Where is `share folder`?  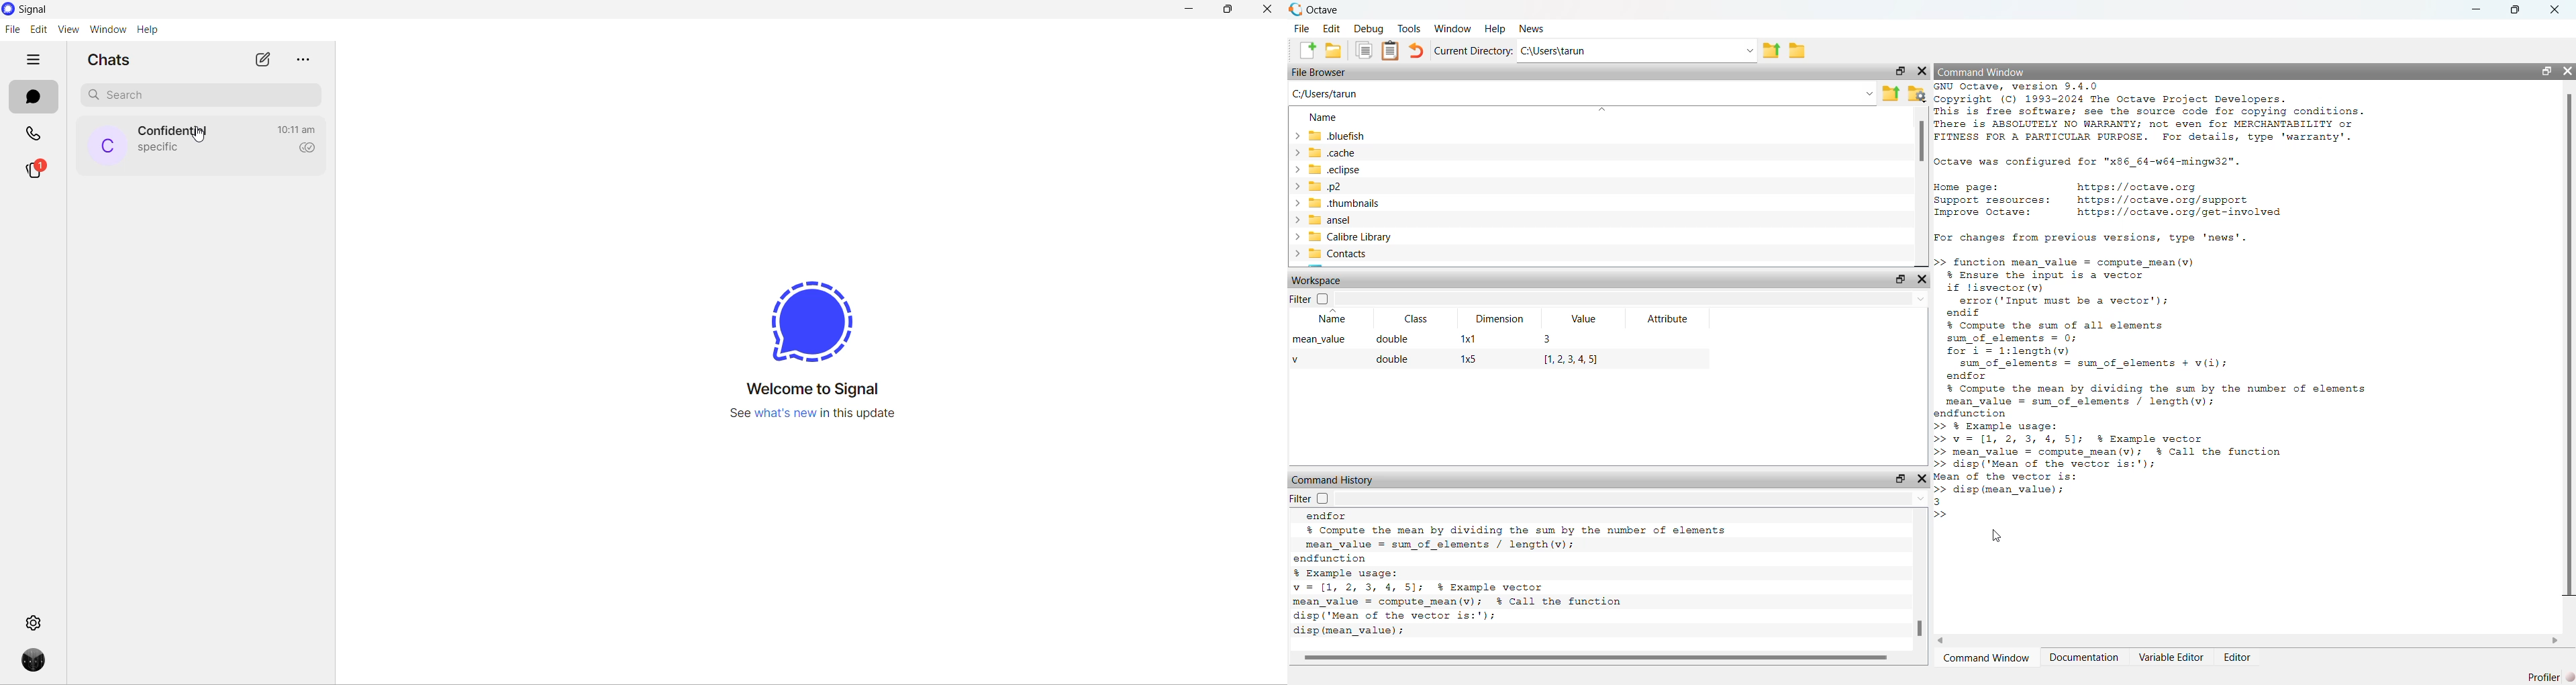
share folder is located at coordinates (1891, 94).